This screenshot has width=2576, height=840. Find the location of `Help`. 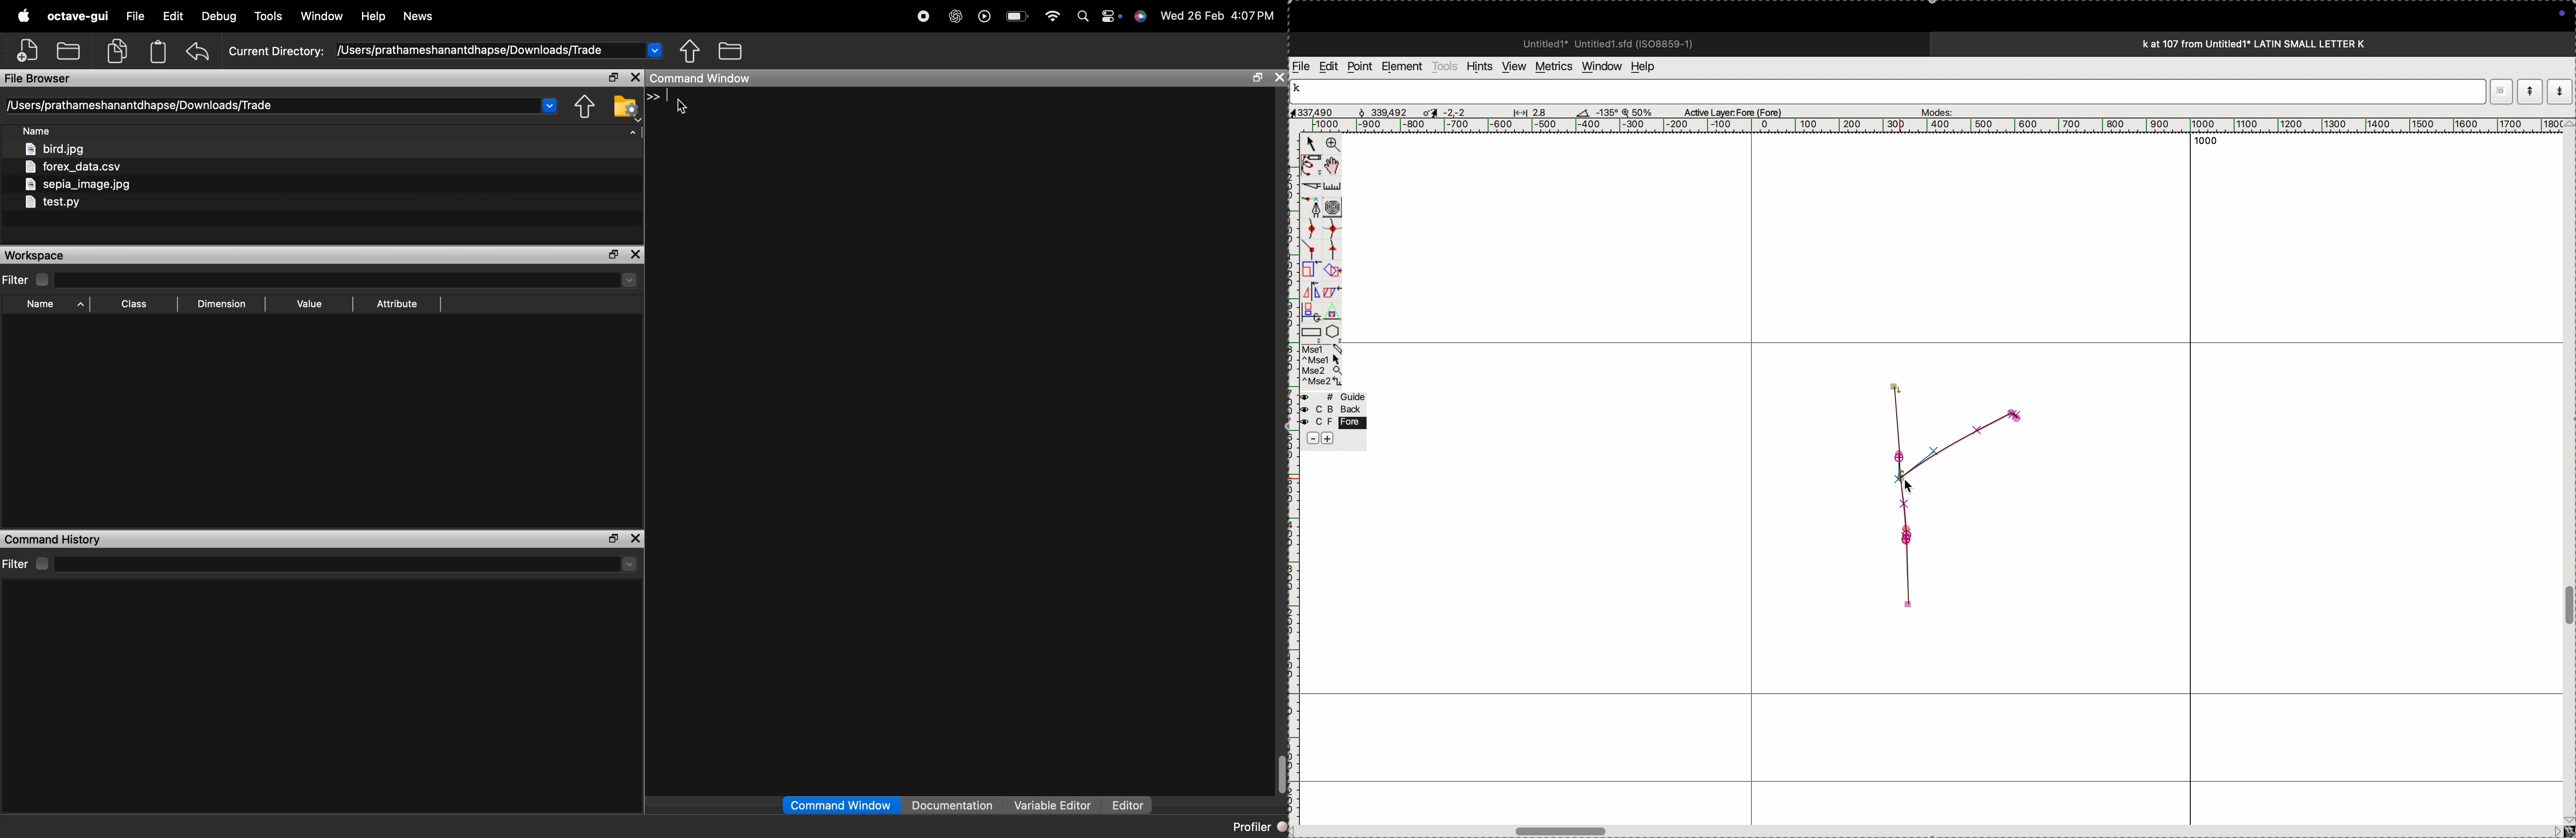

Help is located at coordinates (374, 16).